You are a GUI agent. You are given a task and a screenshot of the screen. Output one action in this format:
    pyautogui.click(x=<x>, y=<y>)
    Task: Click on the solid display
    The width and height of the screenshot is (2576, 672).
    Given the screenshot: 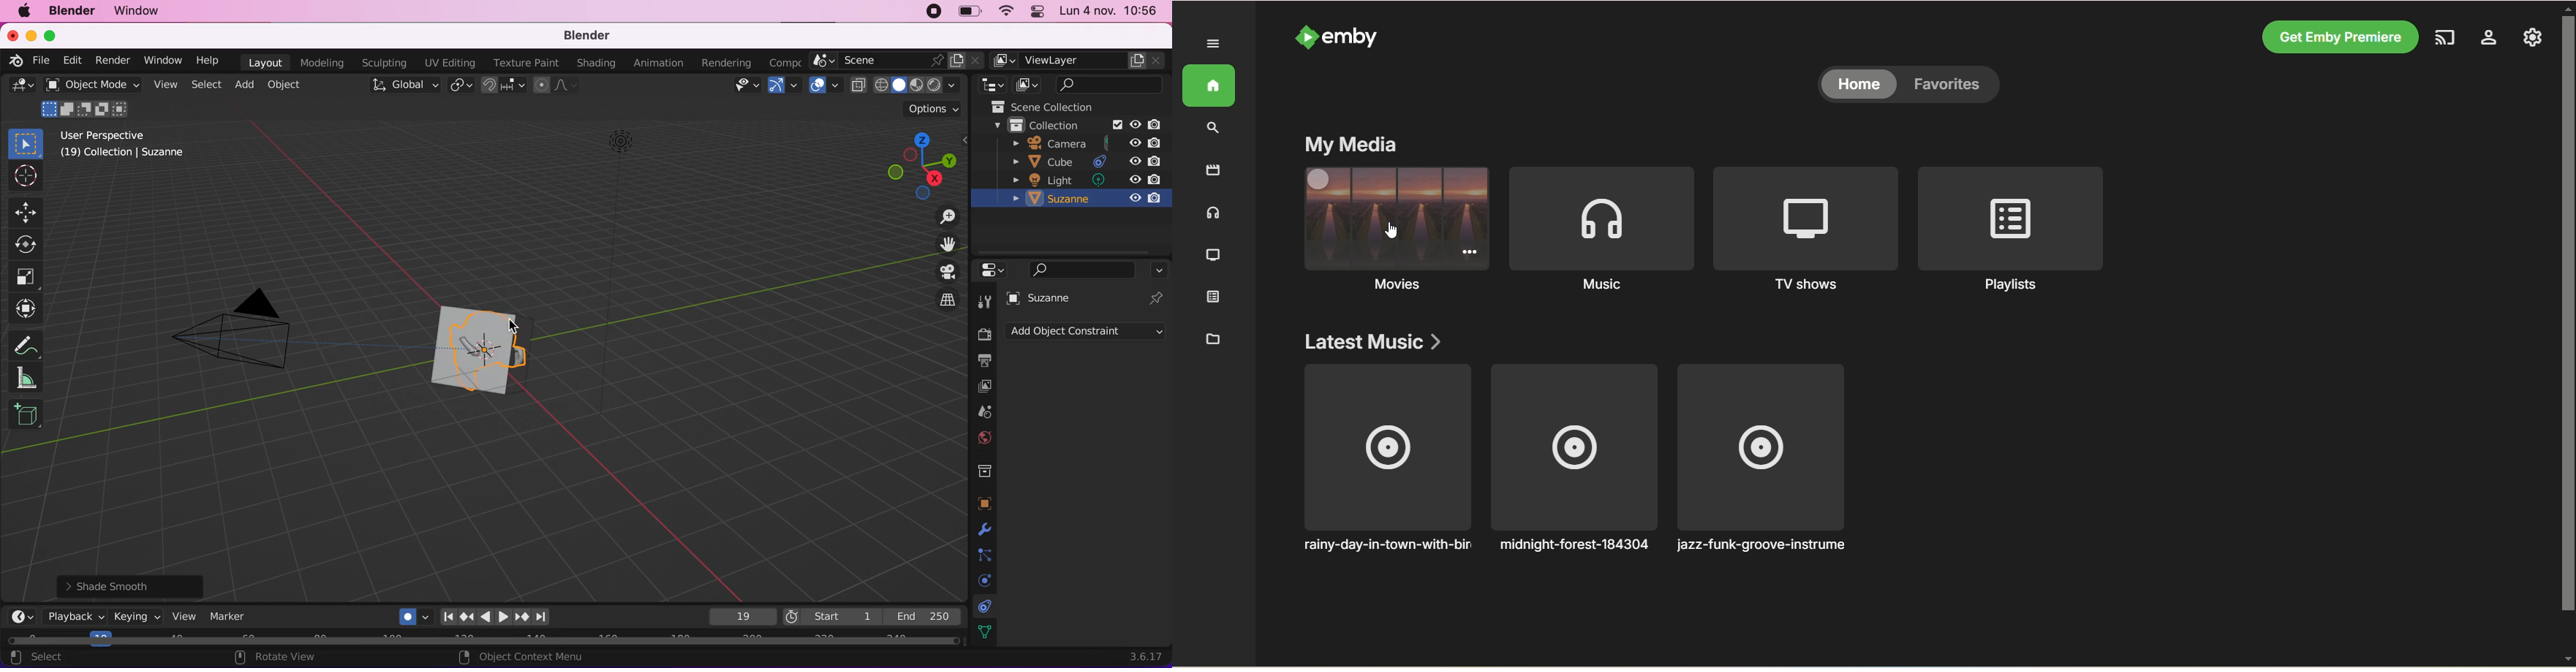 What is the action you would take?
    pyautogui.click(x=898, y=86)
    